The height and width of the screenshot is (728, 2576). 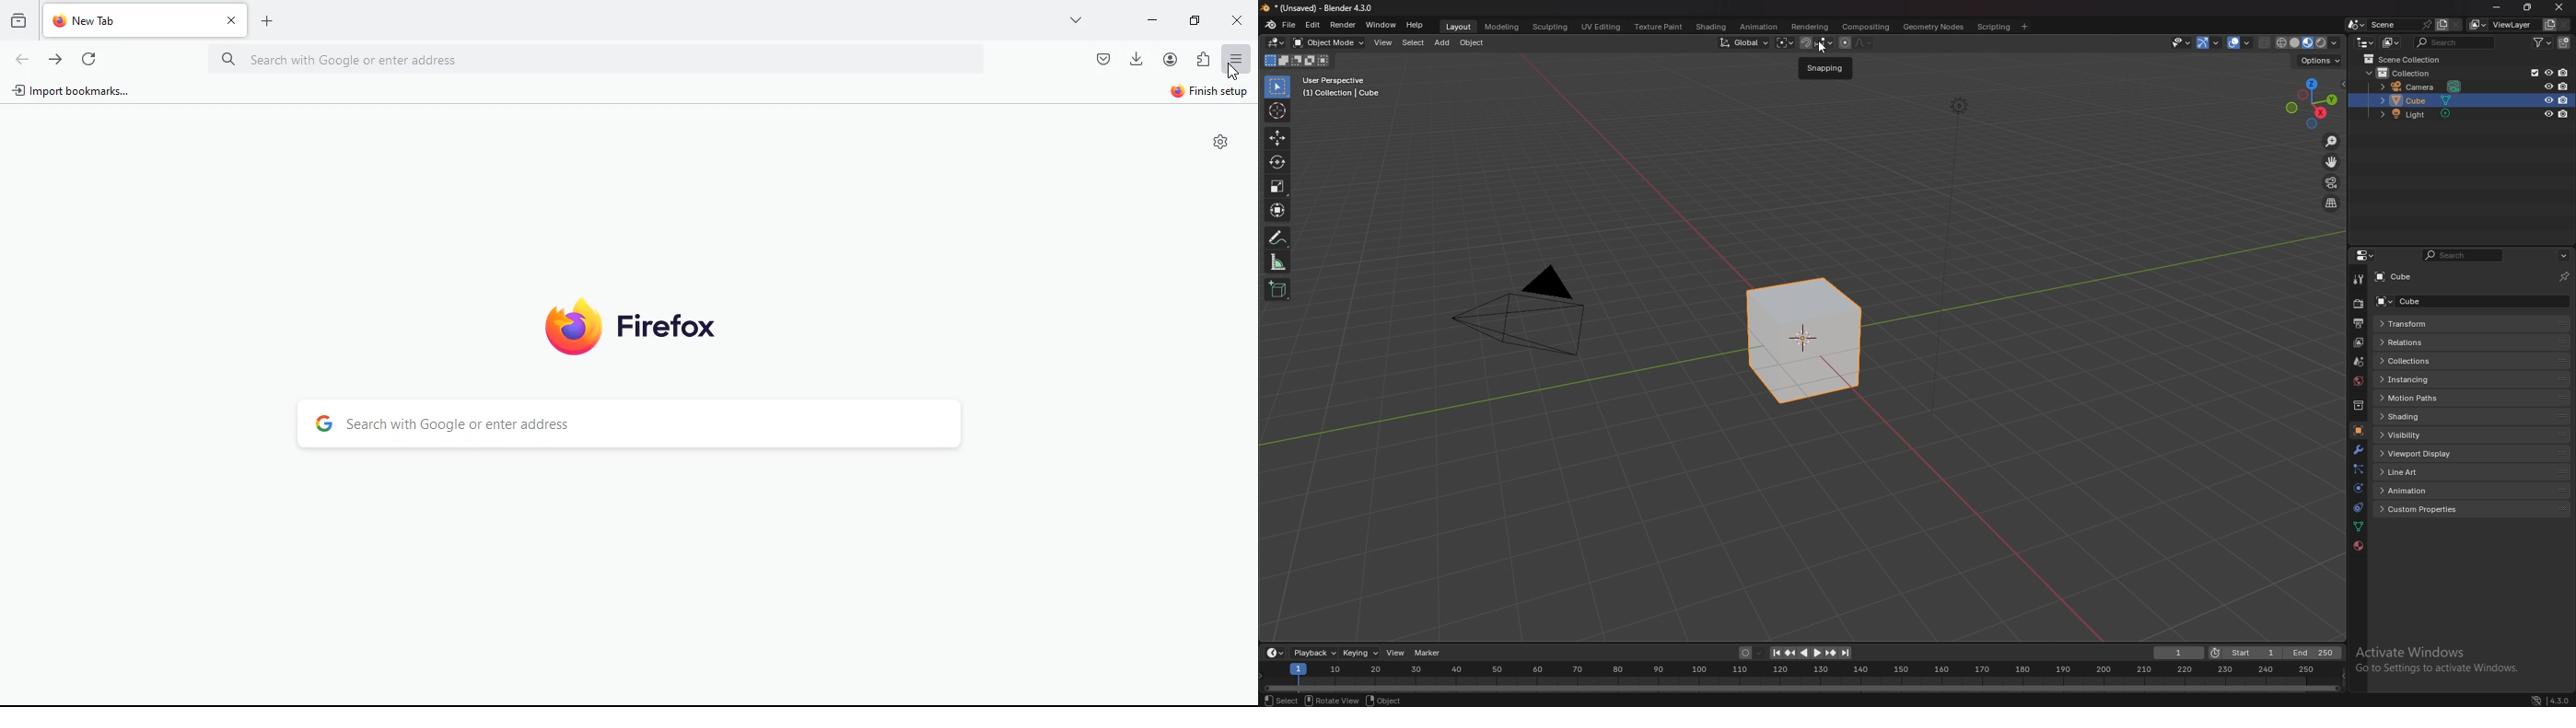 I want to click on object, so click(x=2358, y=430).